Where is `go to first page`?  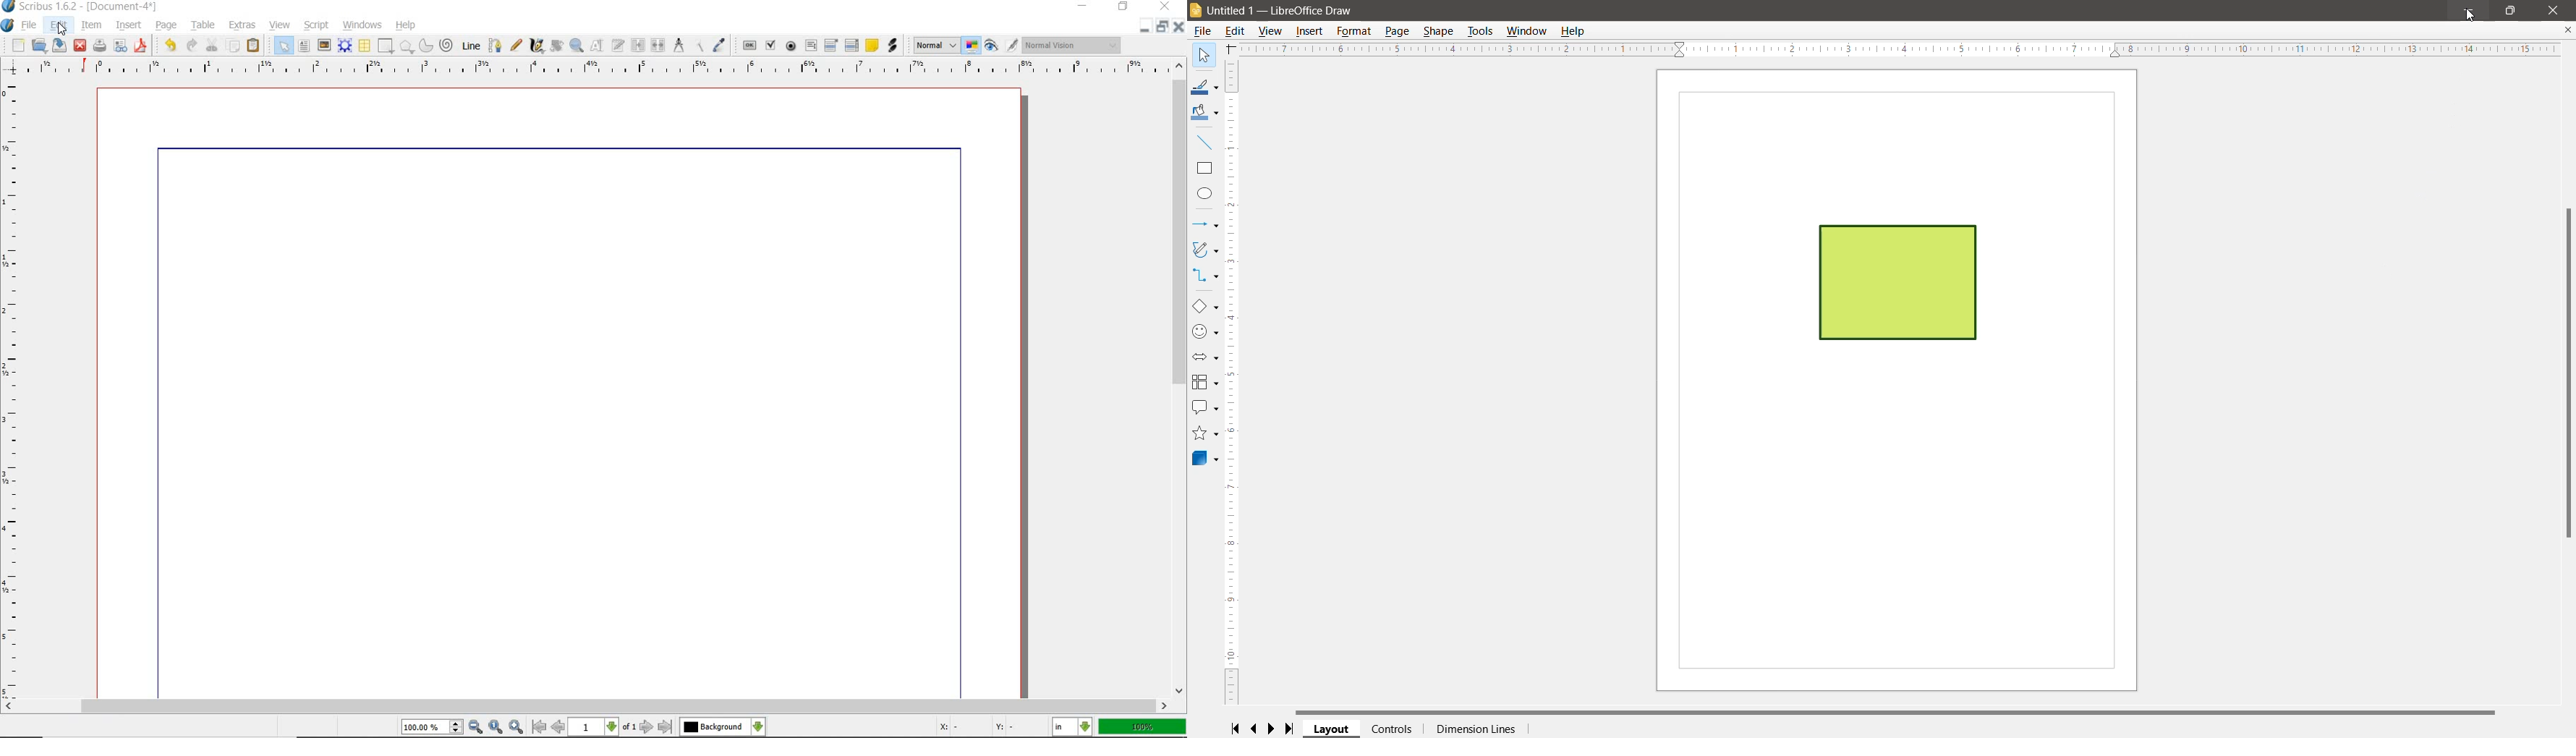 go to first page is located at coordinates (539, 727).